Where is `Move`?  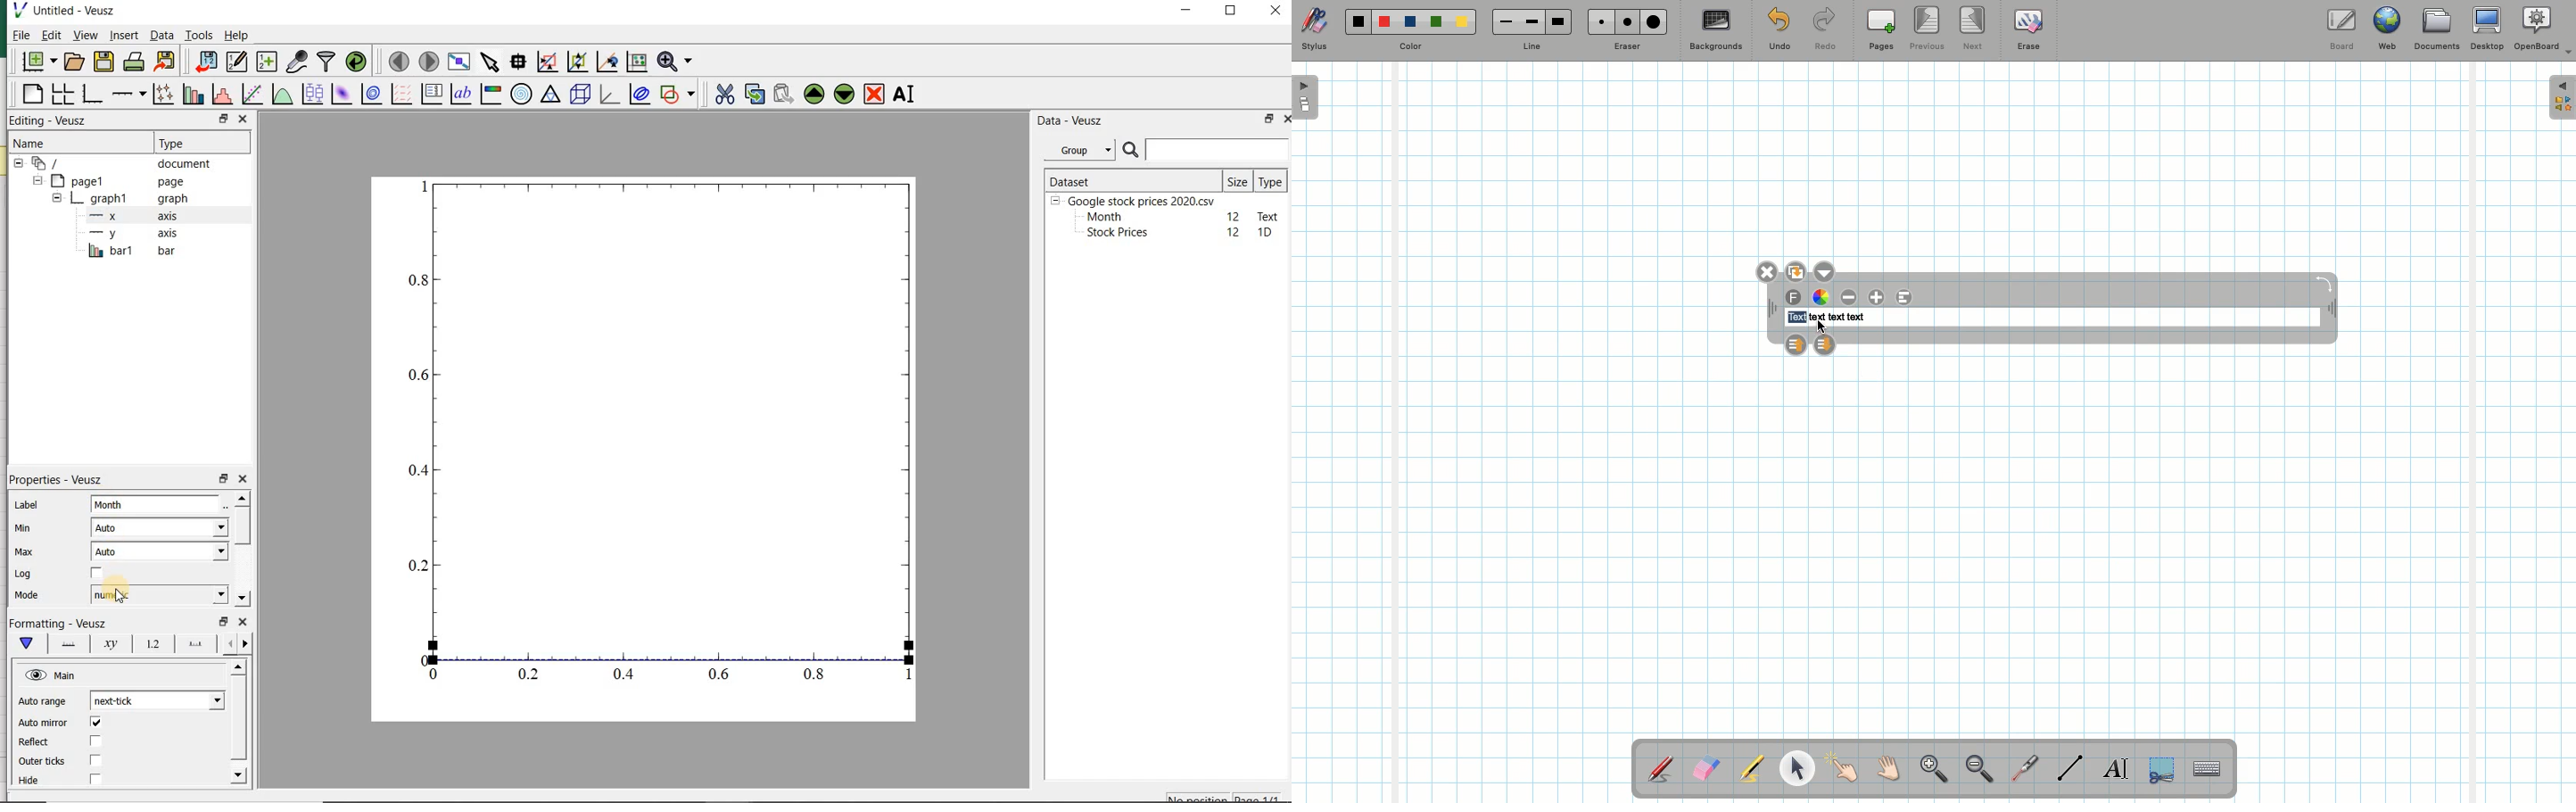
Move is located at coordinates (2330, 310).